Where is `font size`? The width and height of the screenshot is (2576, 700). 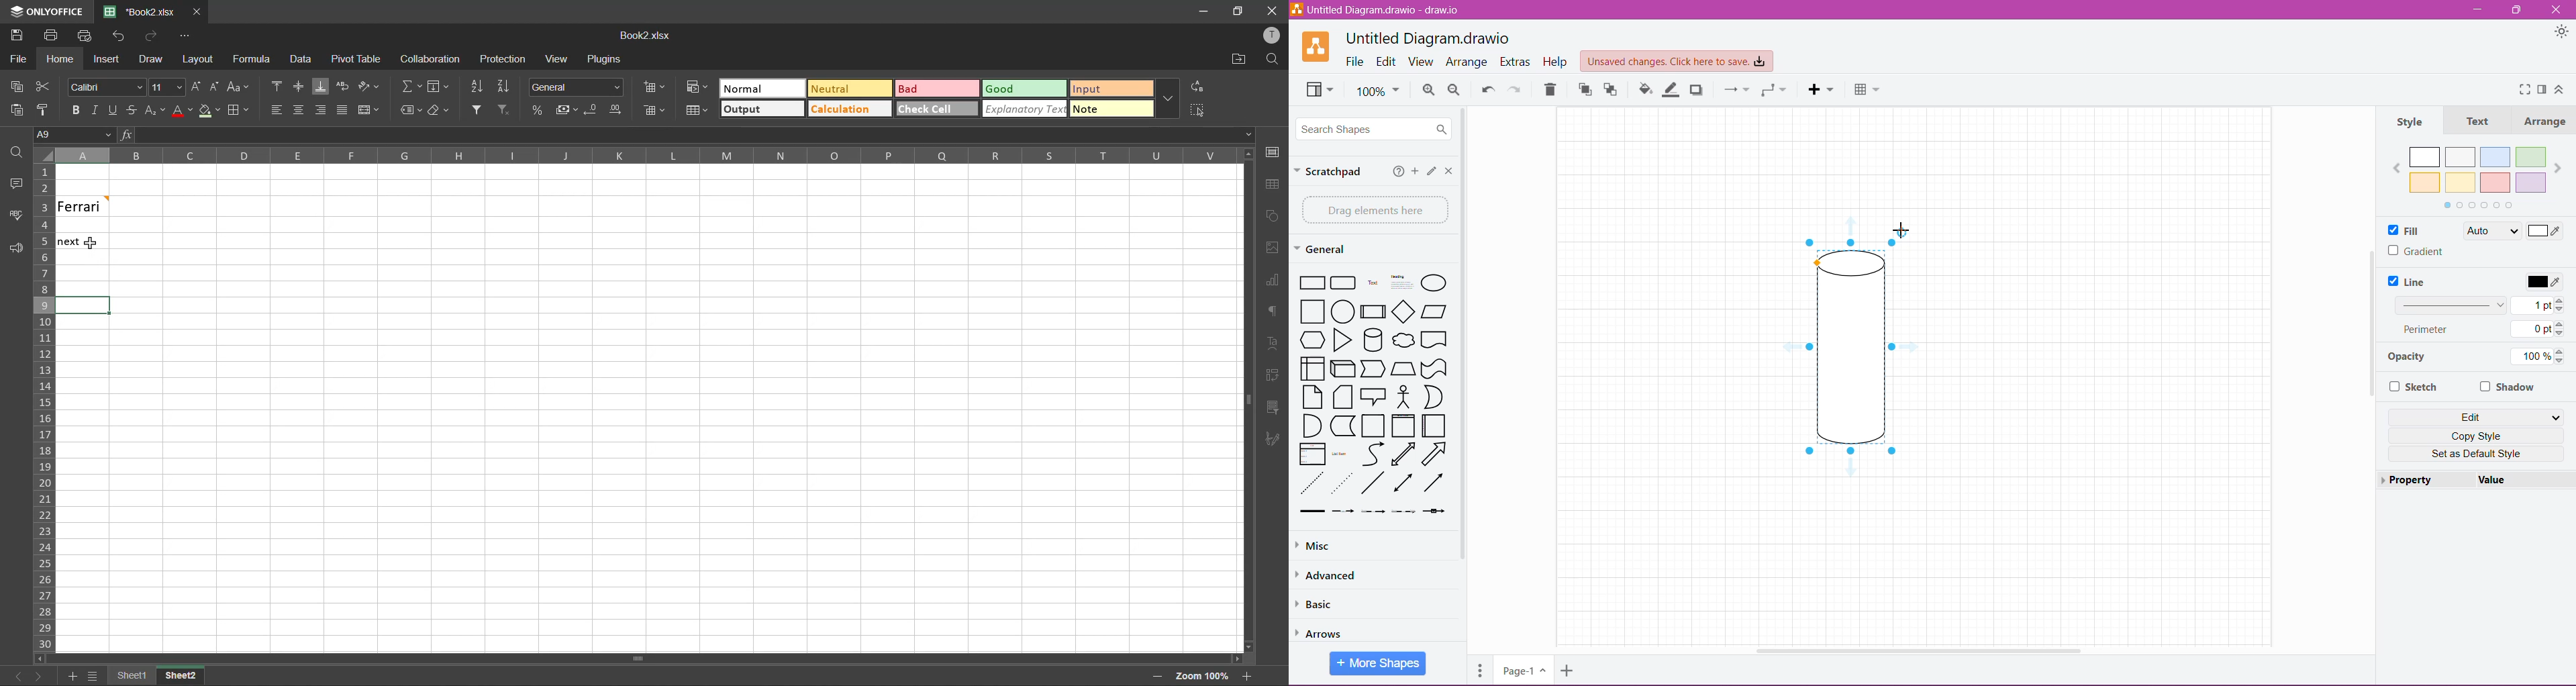
font size is located at coordinates (166, 86).